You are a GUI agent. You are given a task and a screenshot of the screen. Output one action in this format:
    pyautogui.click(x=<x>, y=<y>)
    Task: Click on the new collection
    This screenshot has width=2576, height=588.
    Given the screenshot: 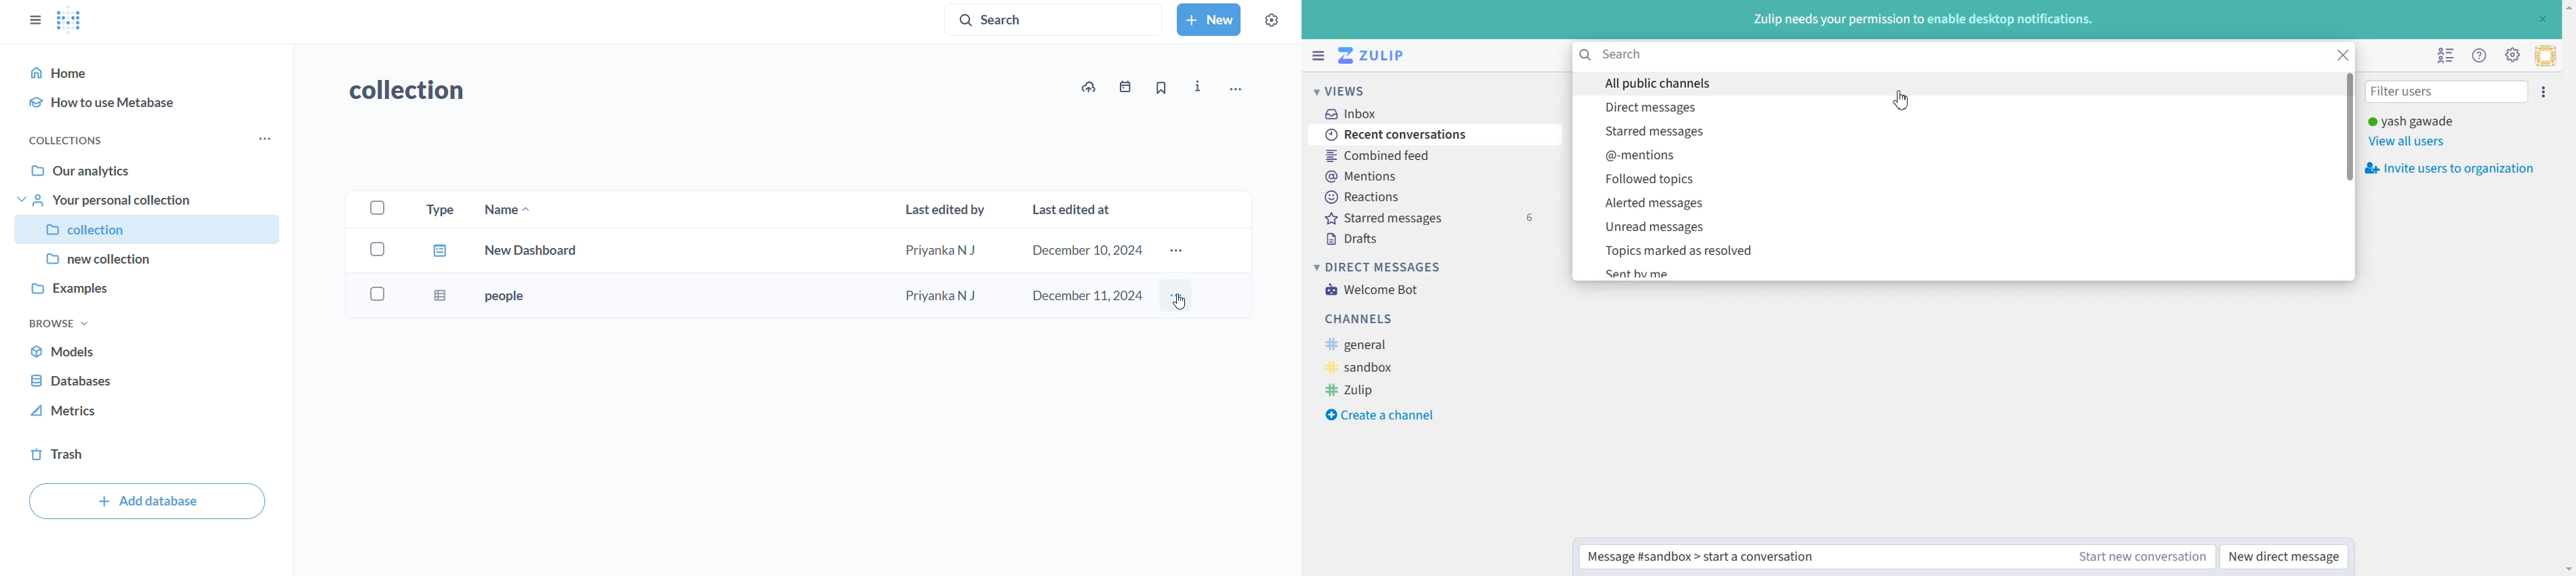 What is the action you would take?
    pyautogui.click(x=148, y=260)
    